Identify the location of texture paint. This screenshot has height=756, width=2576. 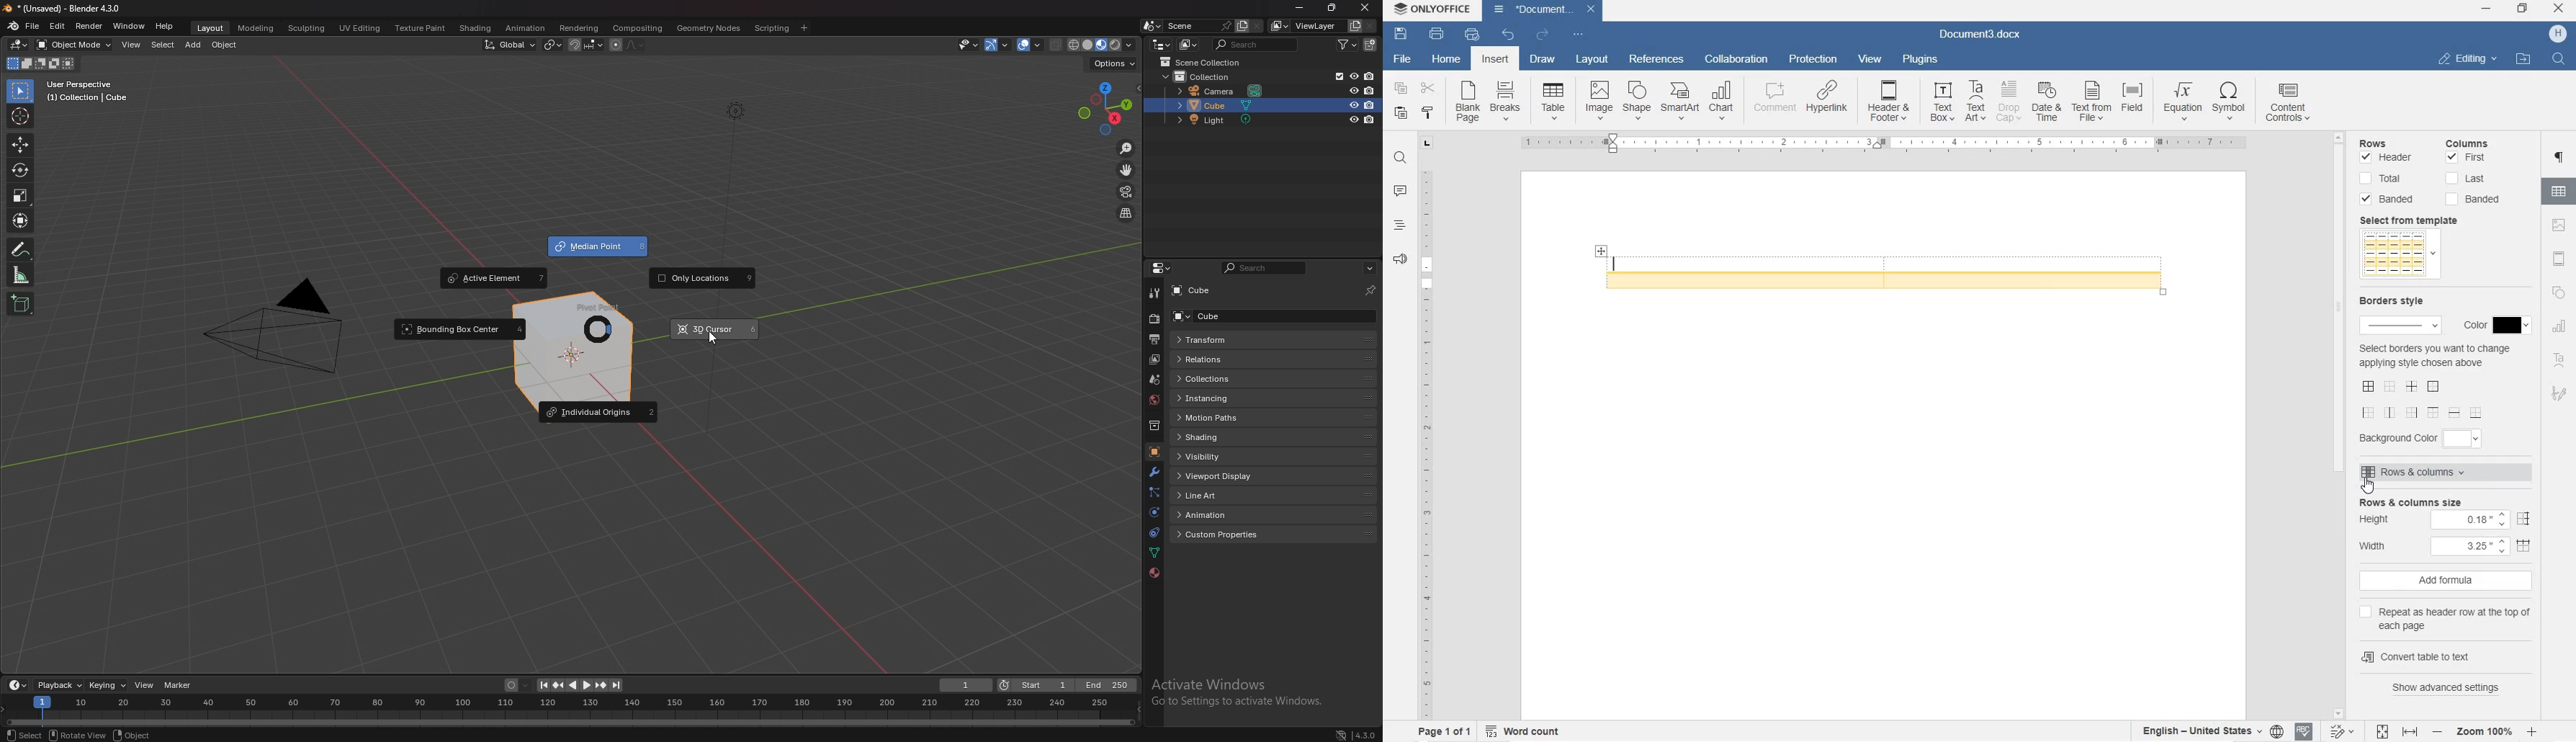
(420, 28).